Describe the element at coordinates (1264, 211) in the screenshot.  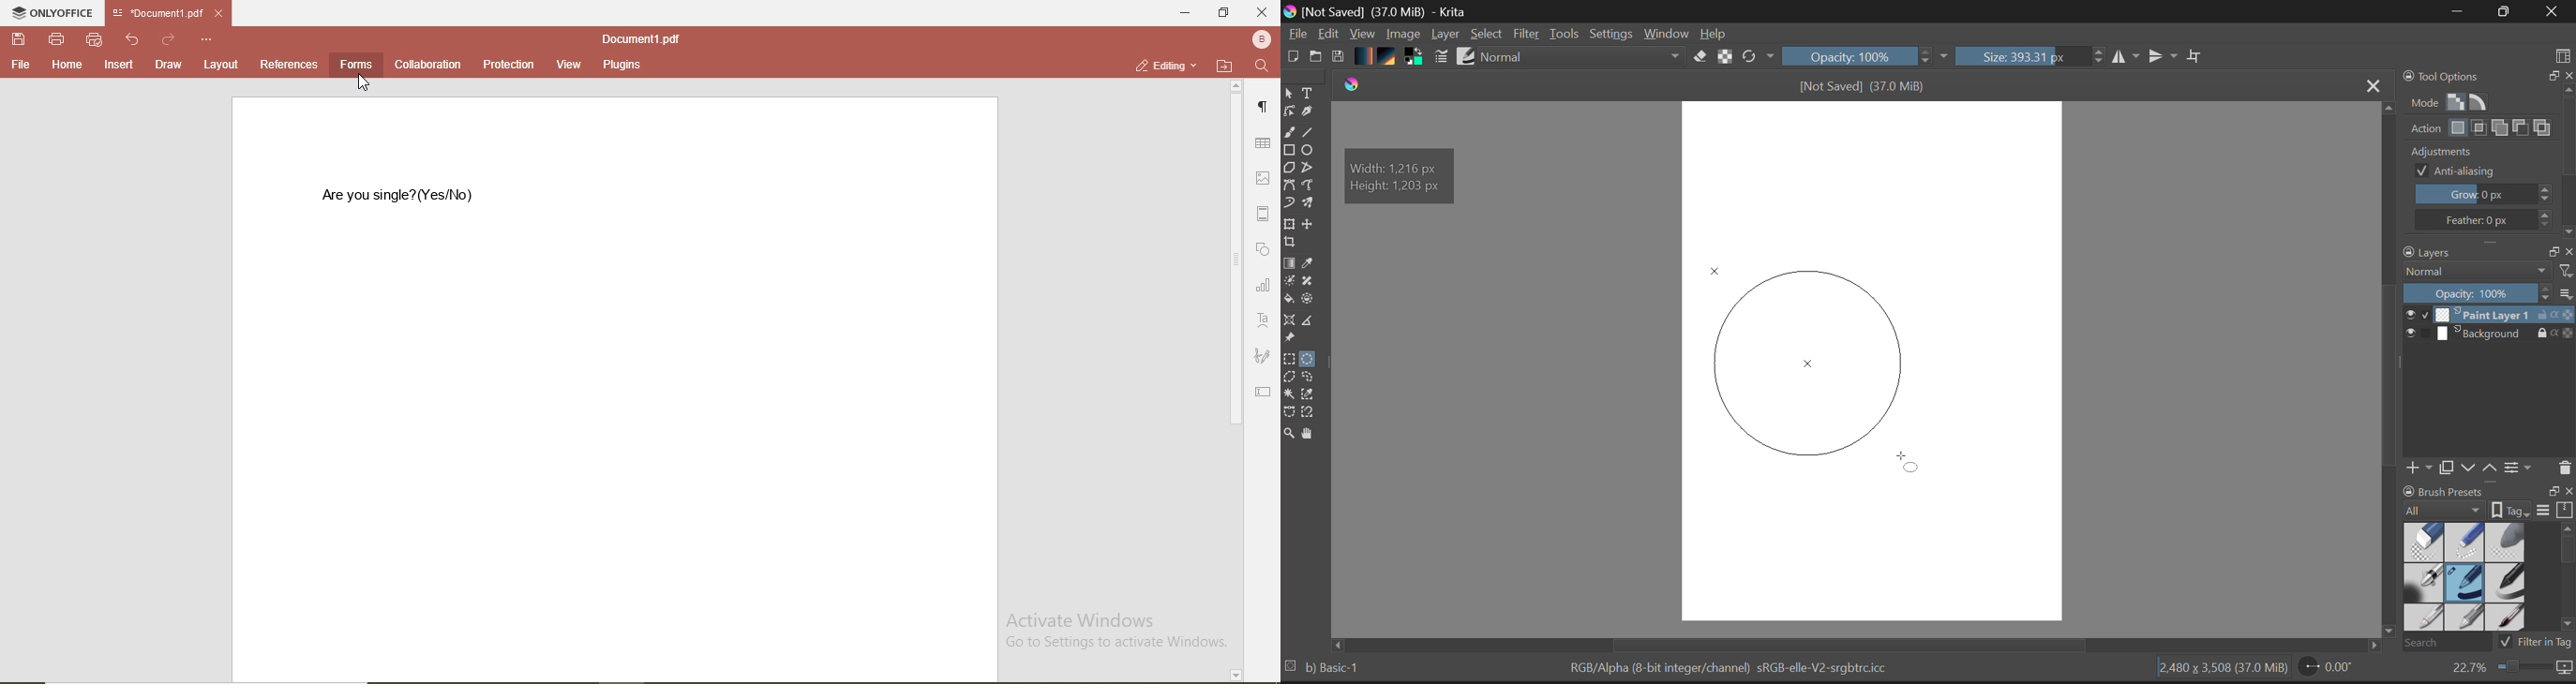
I see `margin` at that location.